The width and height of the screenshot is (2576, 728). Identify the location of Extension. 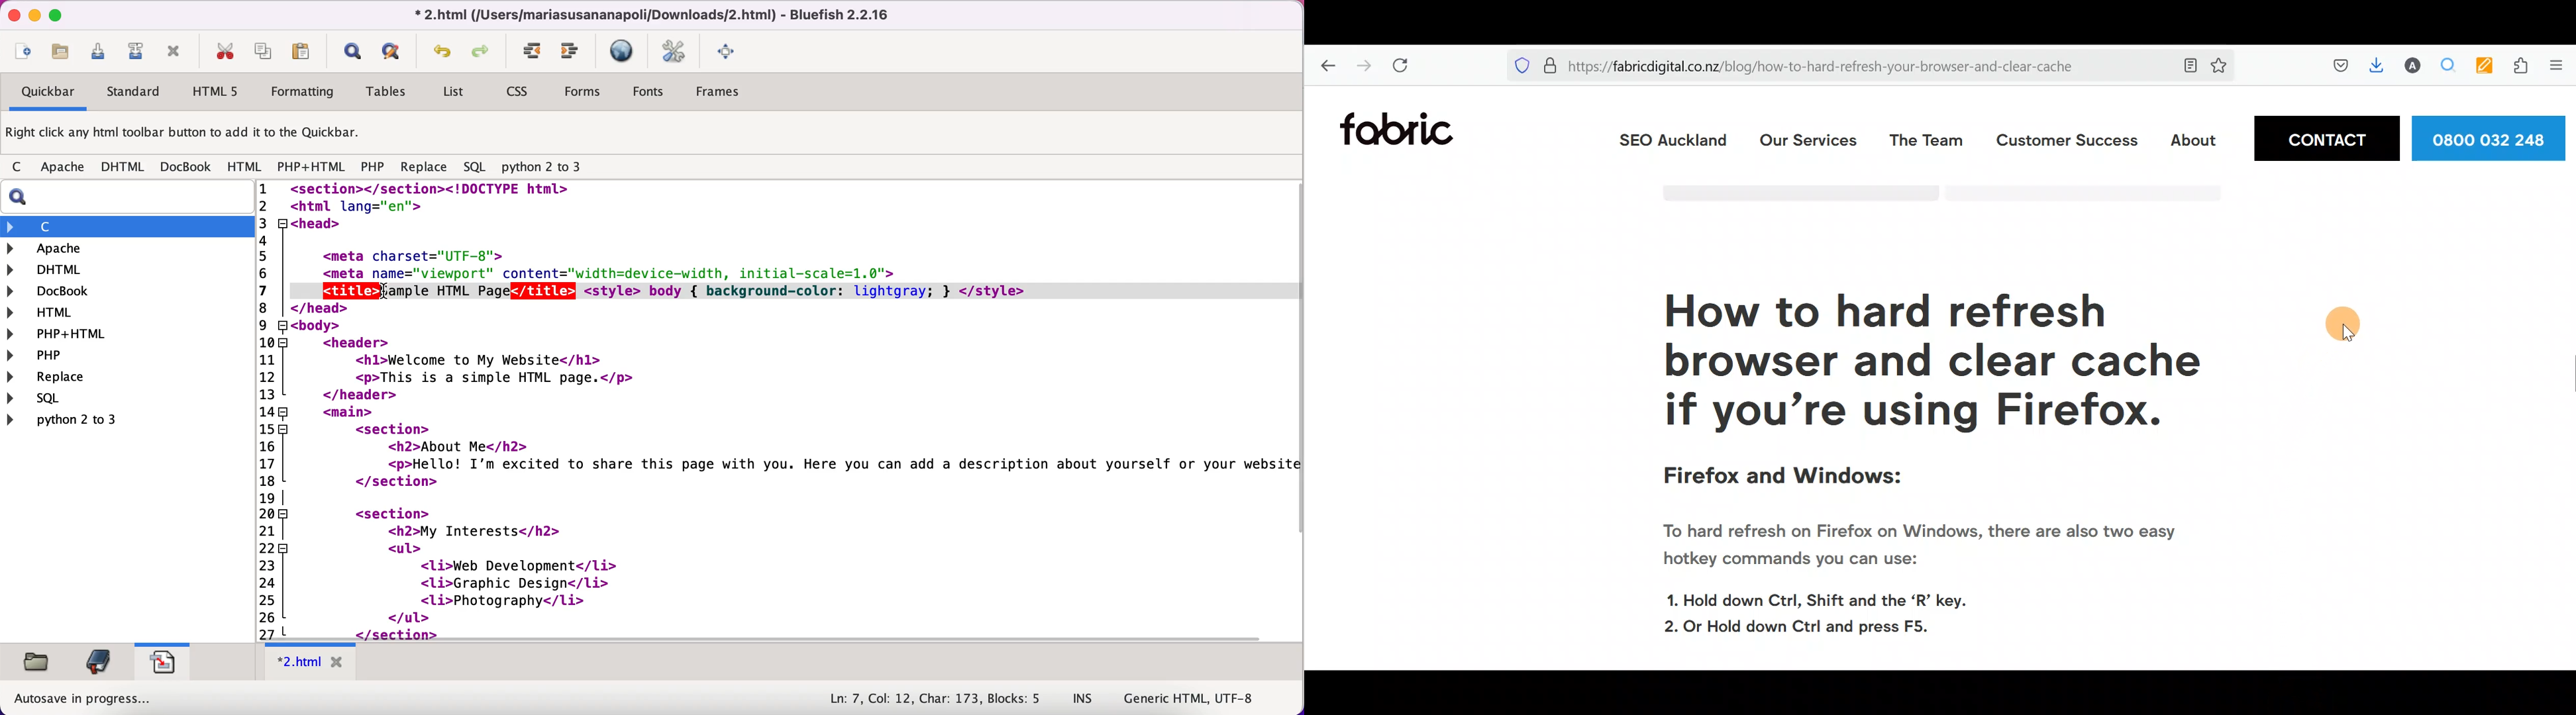
(2522, 68).